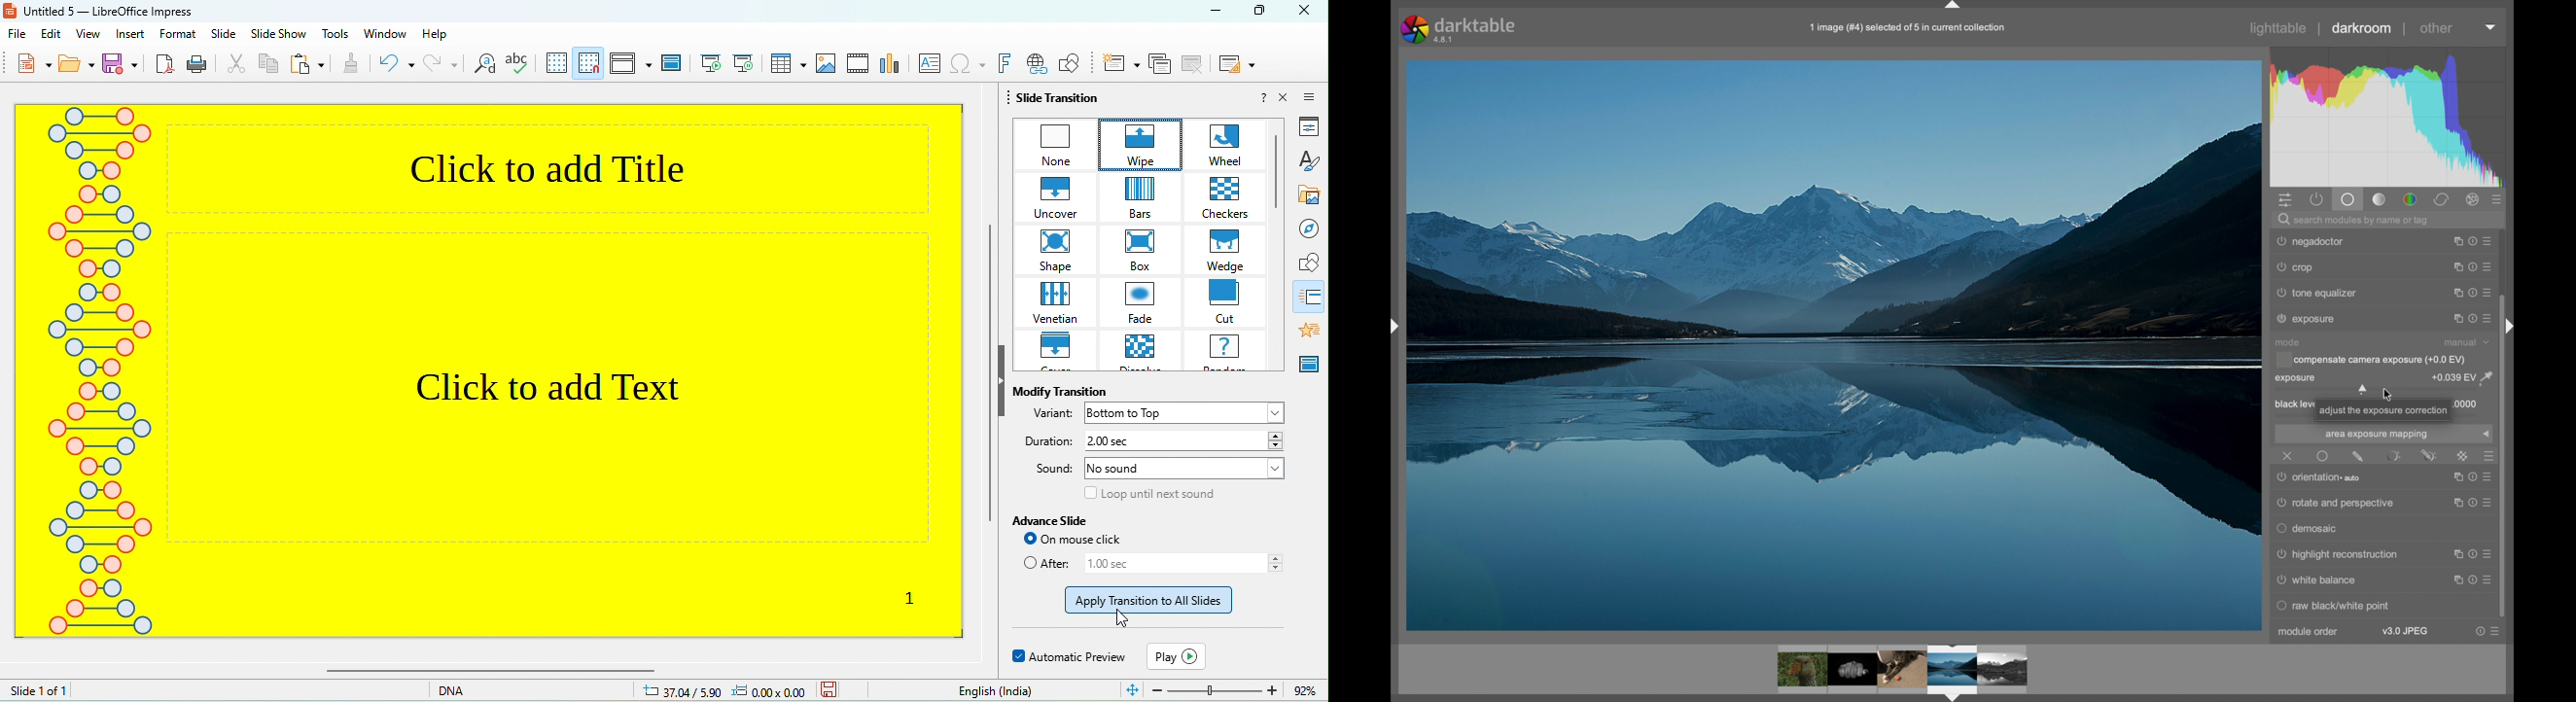 Image resolution: width=2576 pixels, height=728 pixels. Describe the element at coordinates (2488, 456) in the screenshot. I see `presets` at that location.